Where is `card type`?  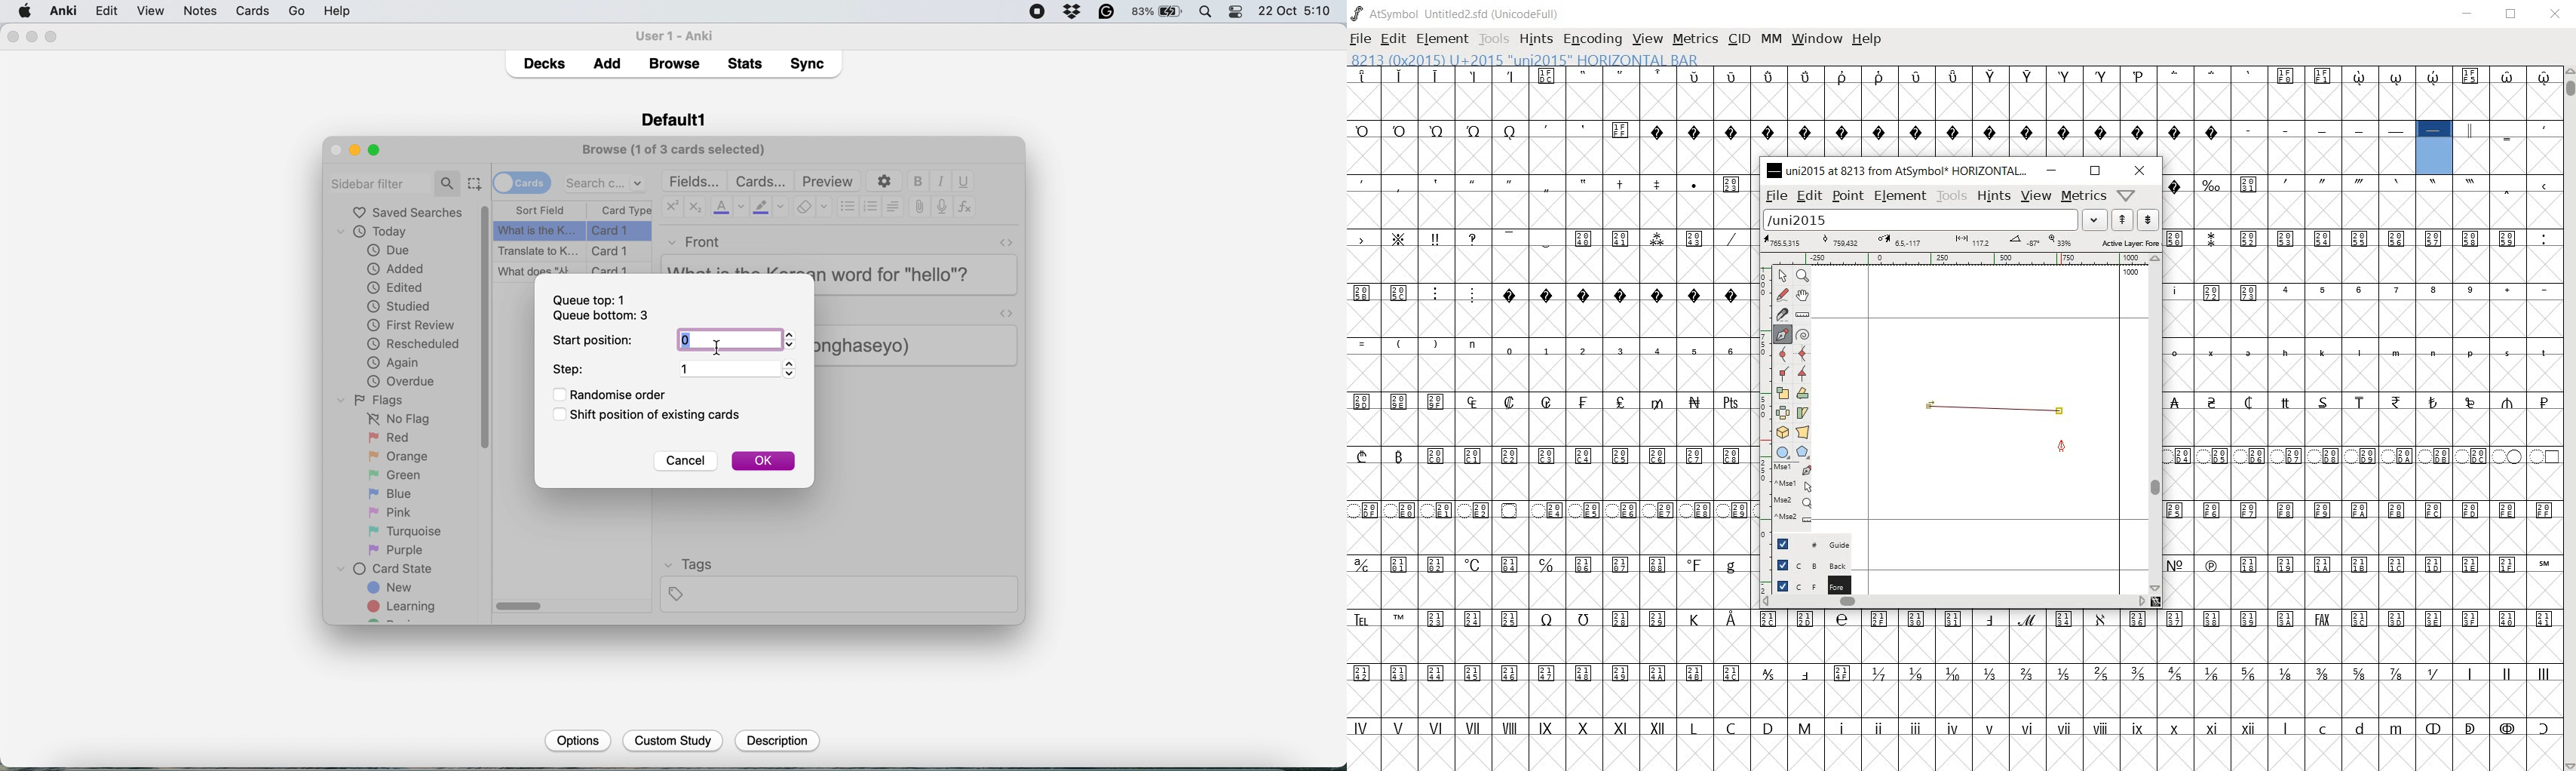
card type is located at coordinates (625, 211).